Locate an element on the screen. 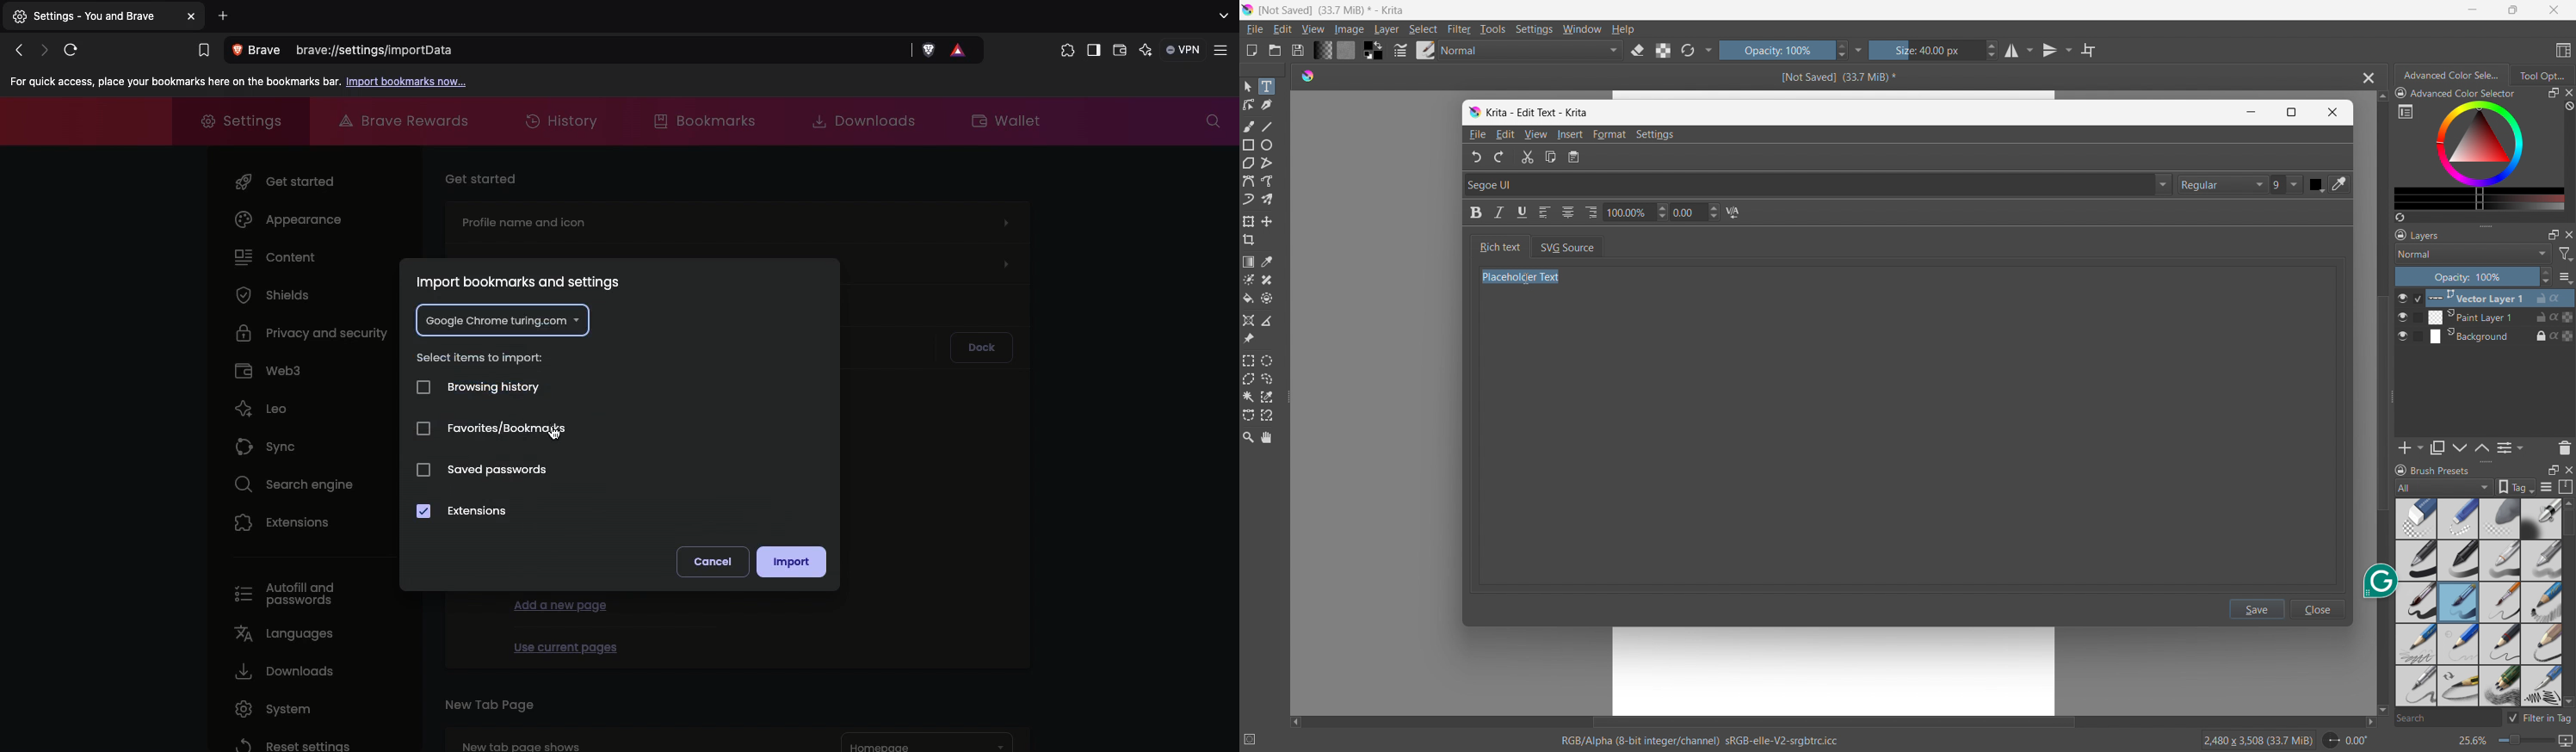 This screenshot has height=756, width=2576. pan tool is located at coordinates (1267, 437).